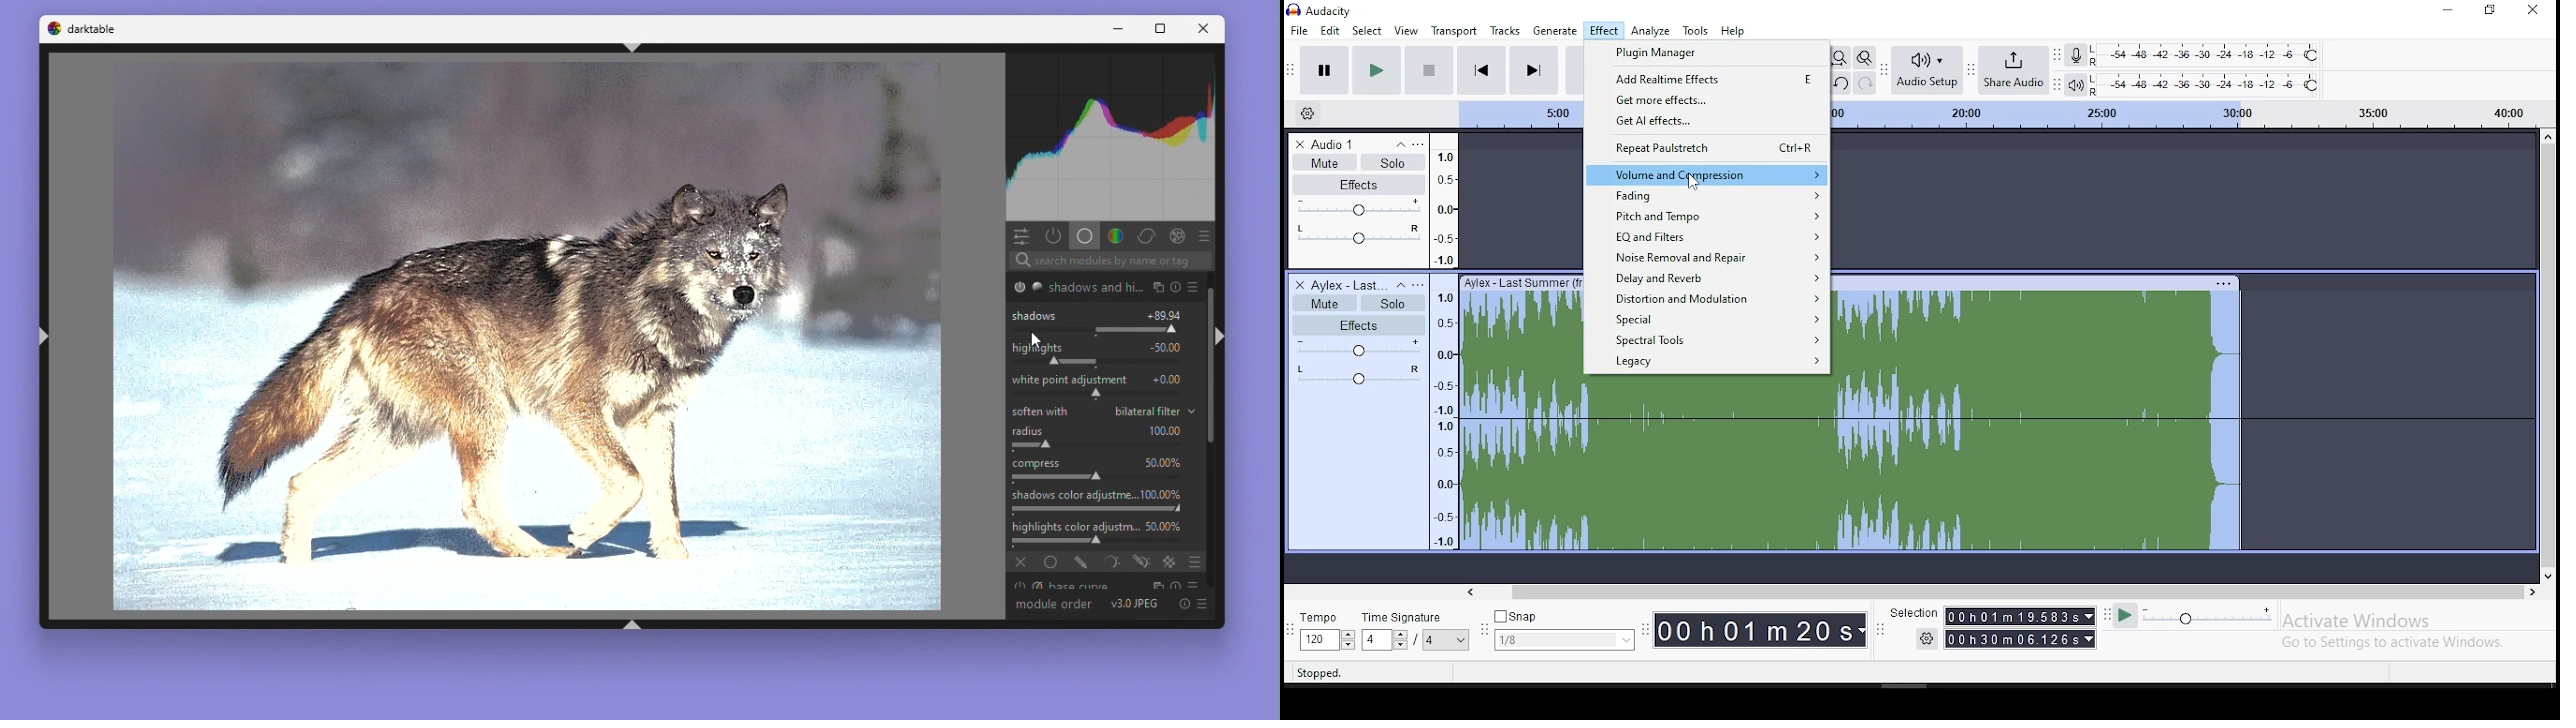  Describe the element at coordinates (51, 30) in the screenshot. I see `Dark table logo` at that location.